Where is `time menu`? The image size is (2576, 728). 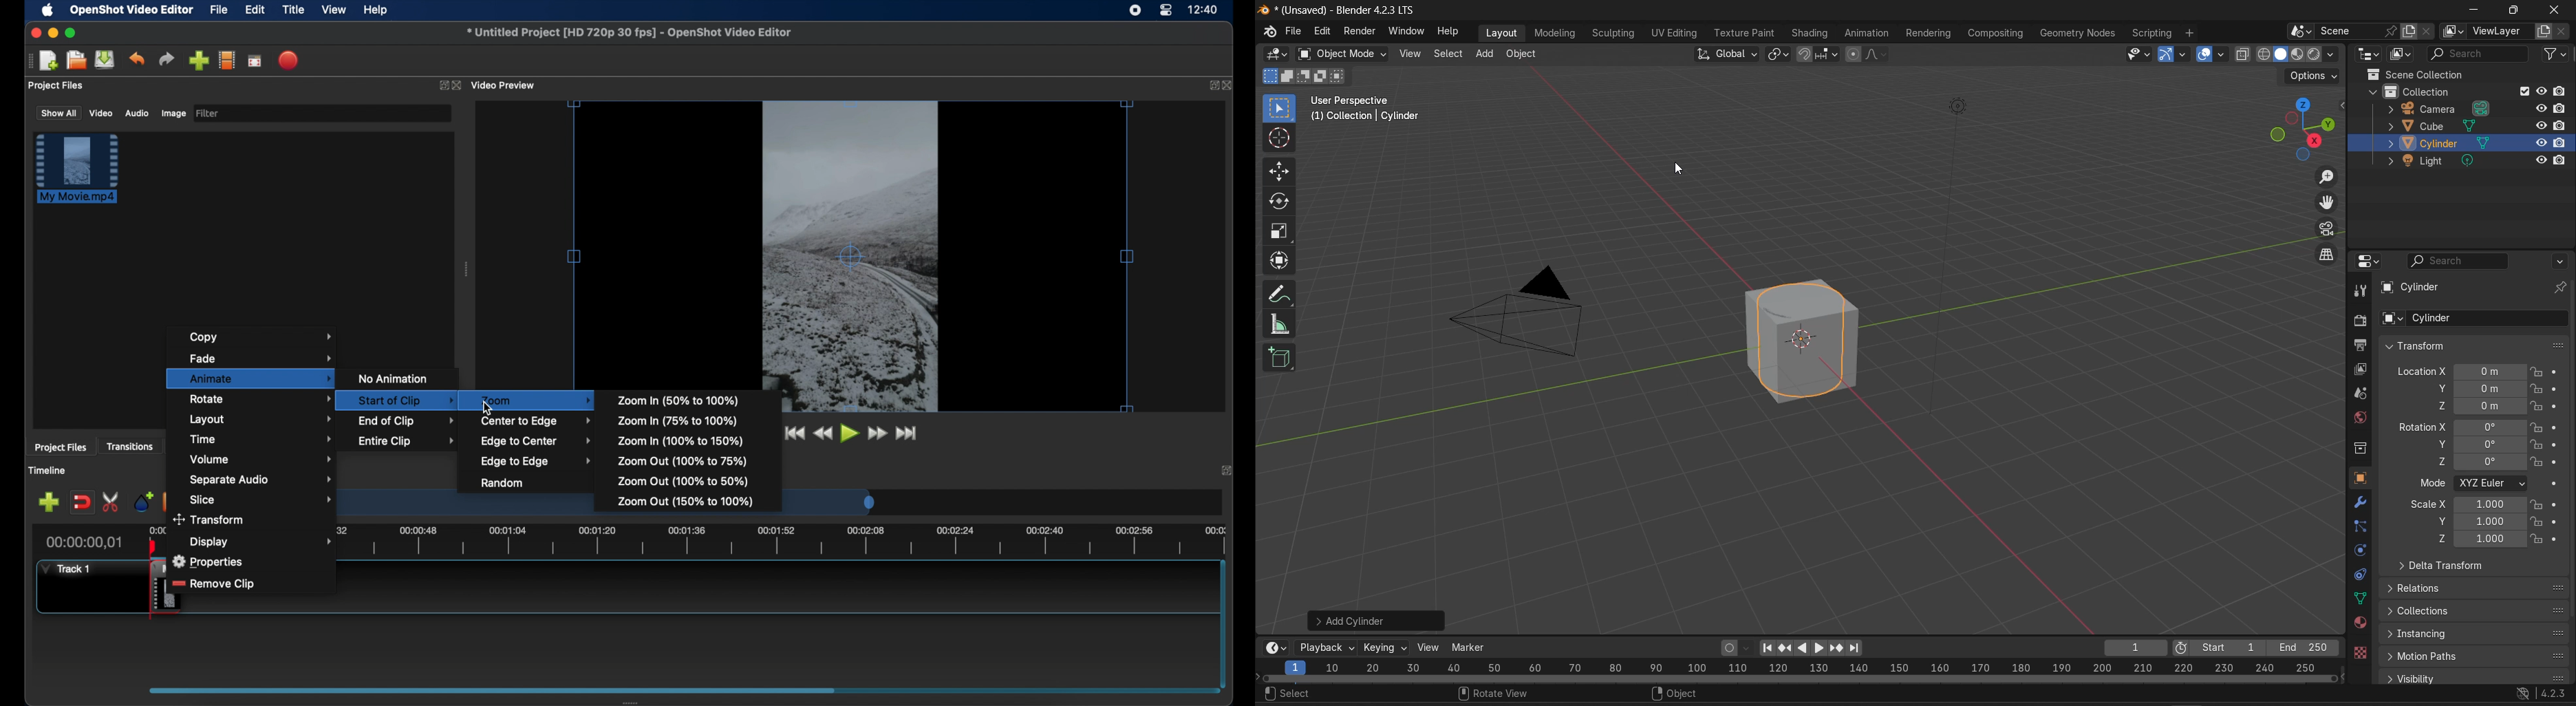
time menu is located at coordinates (261, 439).